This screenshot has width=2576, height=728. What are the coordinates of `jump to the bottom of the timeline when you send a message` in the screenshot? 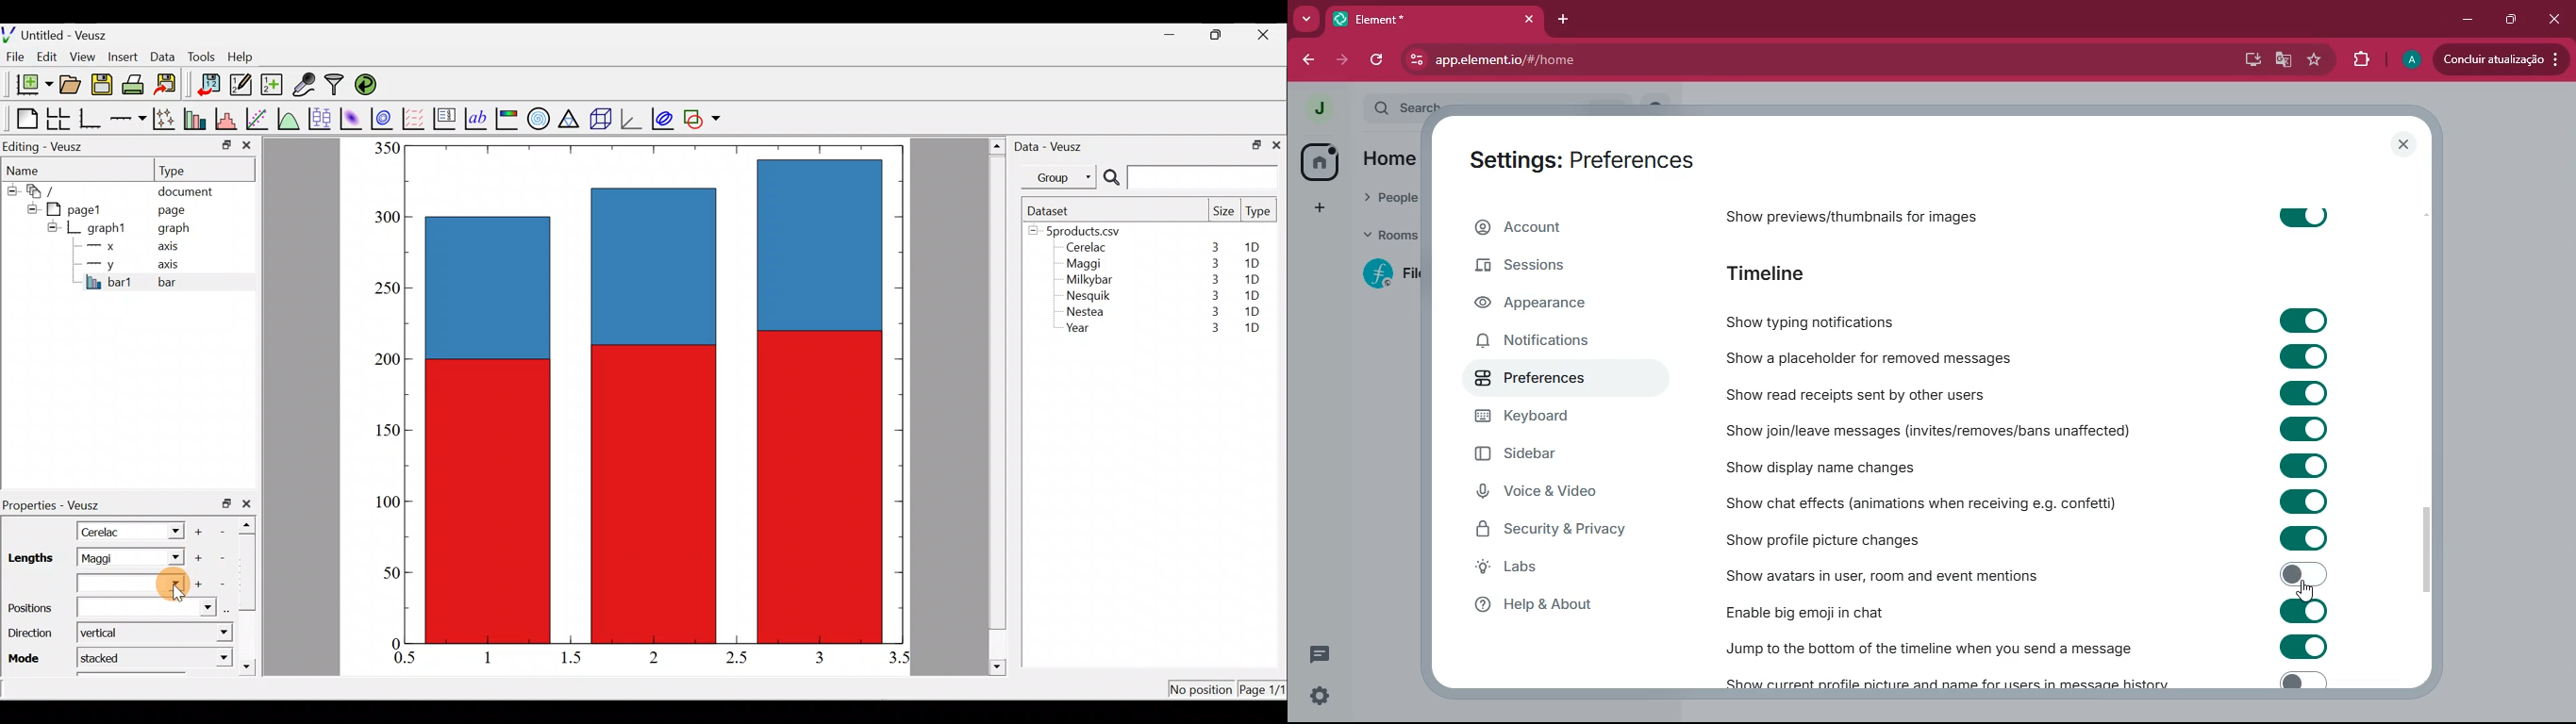 It's located at (1932, 643).